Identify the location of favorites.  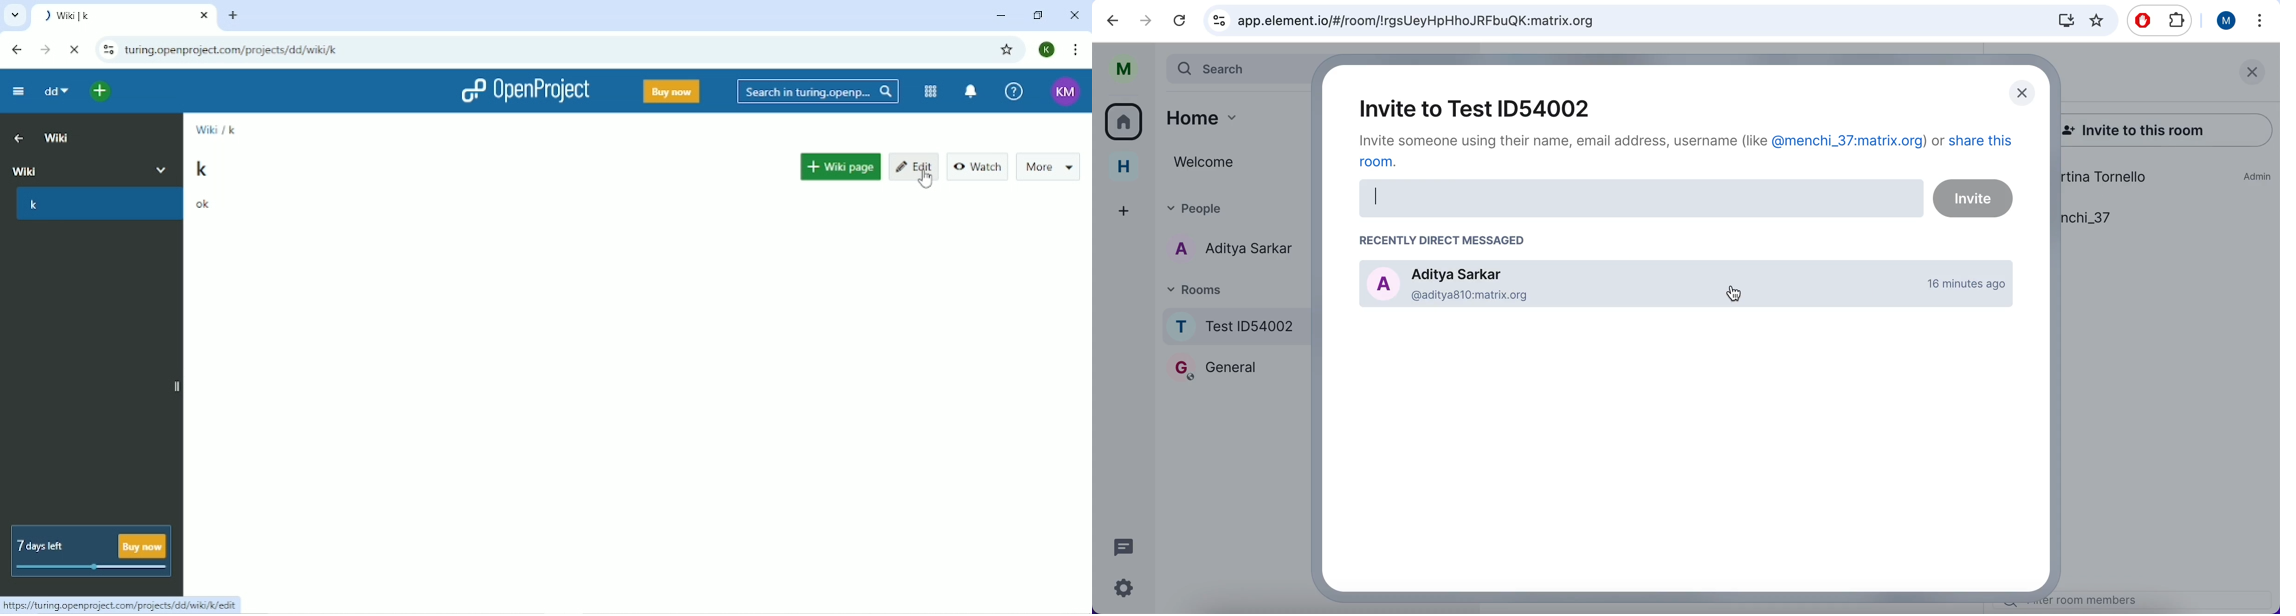
(2097, 20).